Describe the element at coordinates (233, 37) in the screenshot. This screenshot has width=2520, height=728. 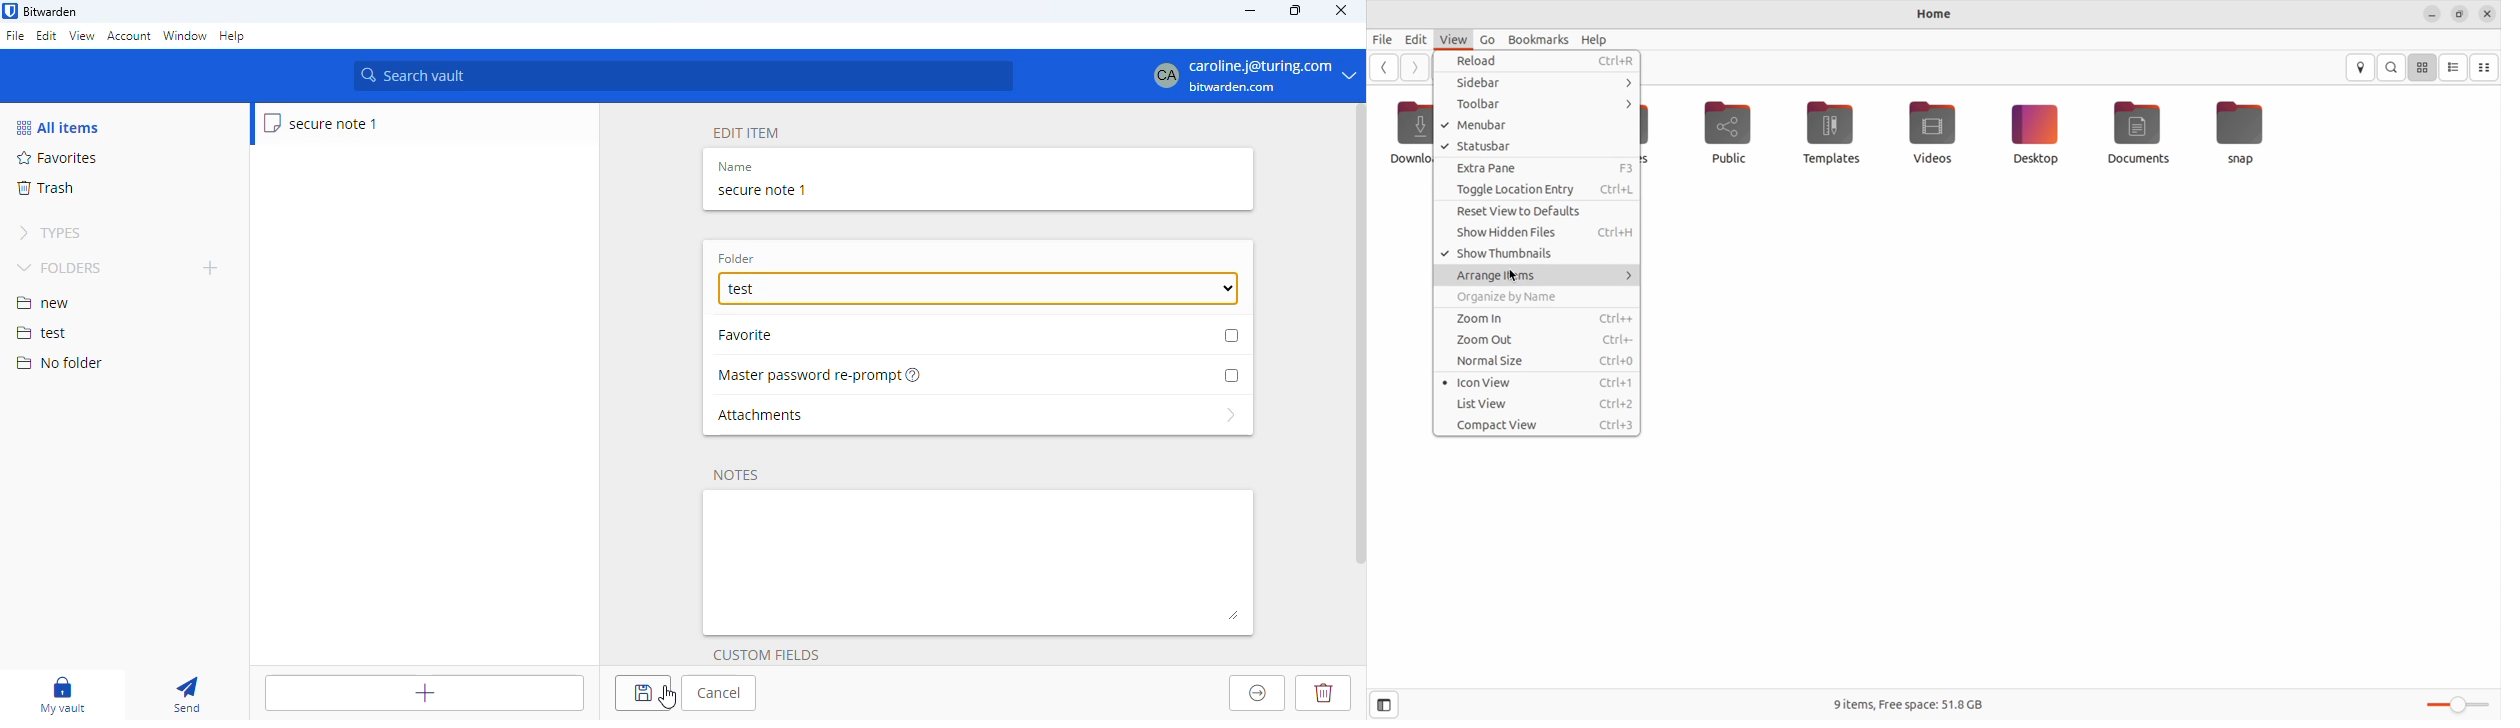
I see `help` at that location.